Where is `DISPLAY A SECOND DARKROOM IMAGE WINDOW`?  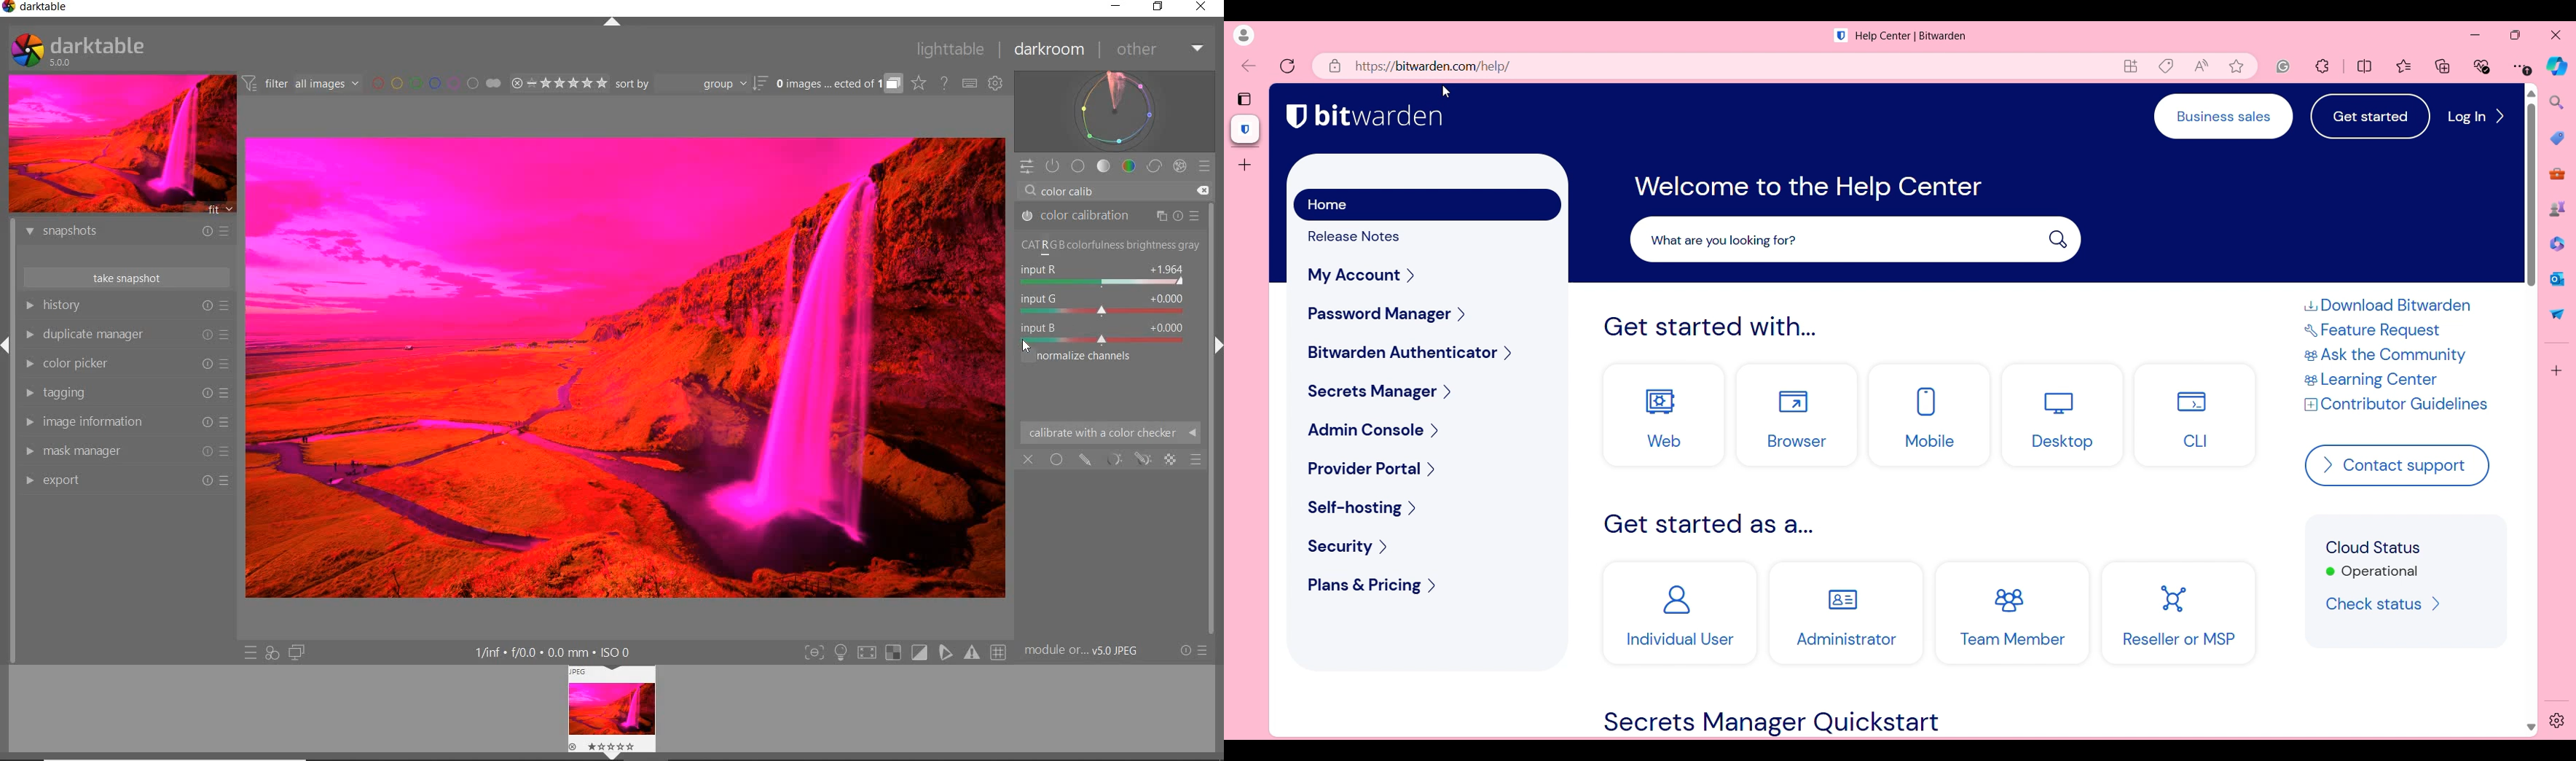 DISPLAY A SECOND DARKROOM IMAGE WINDOW is located at coordinates (297, 652).